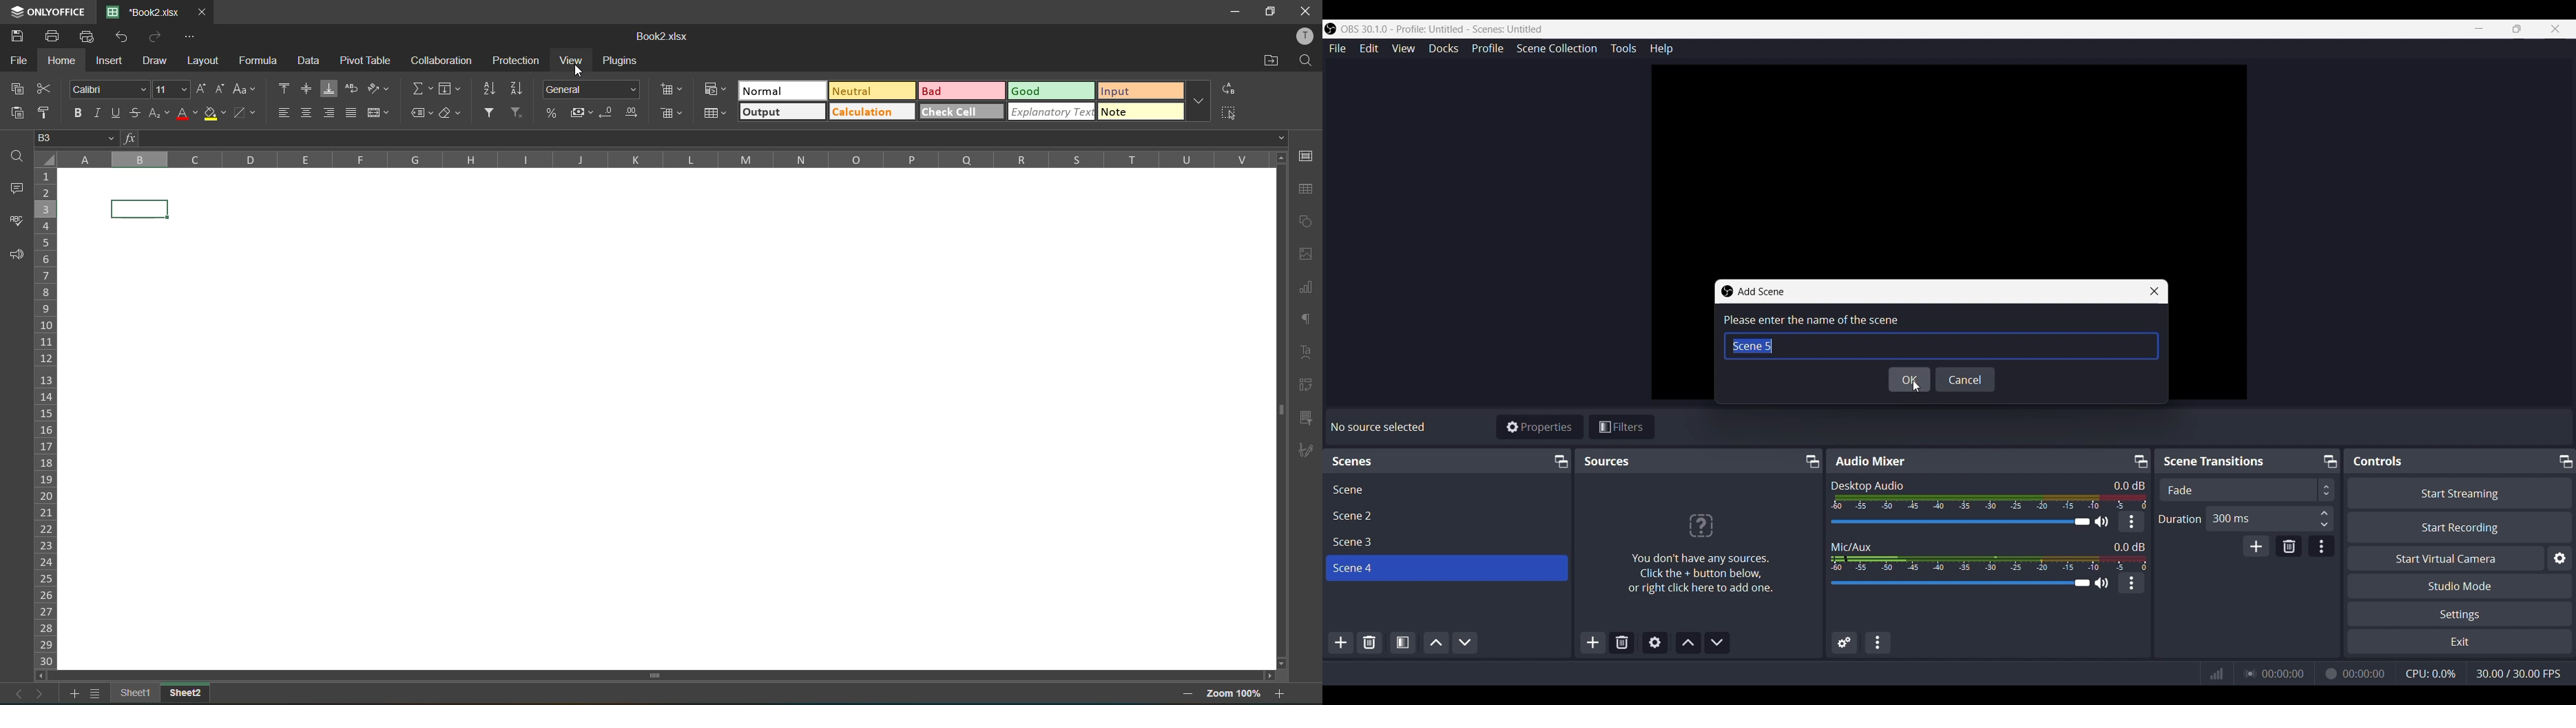 This screenshot has width=2576, height=728. I want to click on Minimize, so click(2478, 28).